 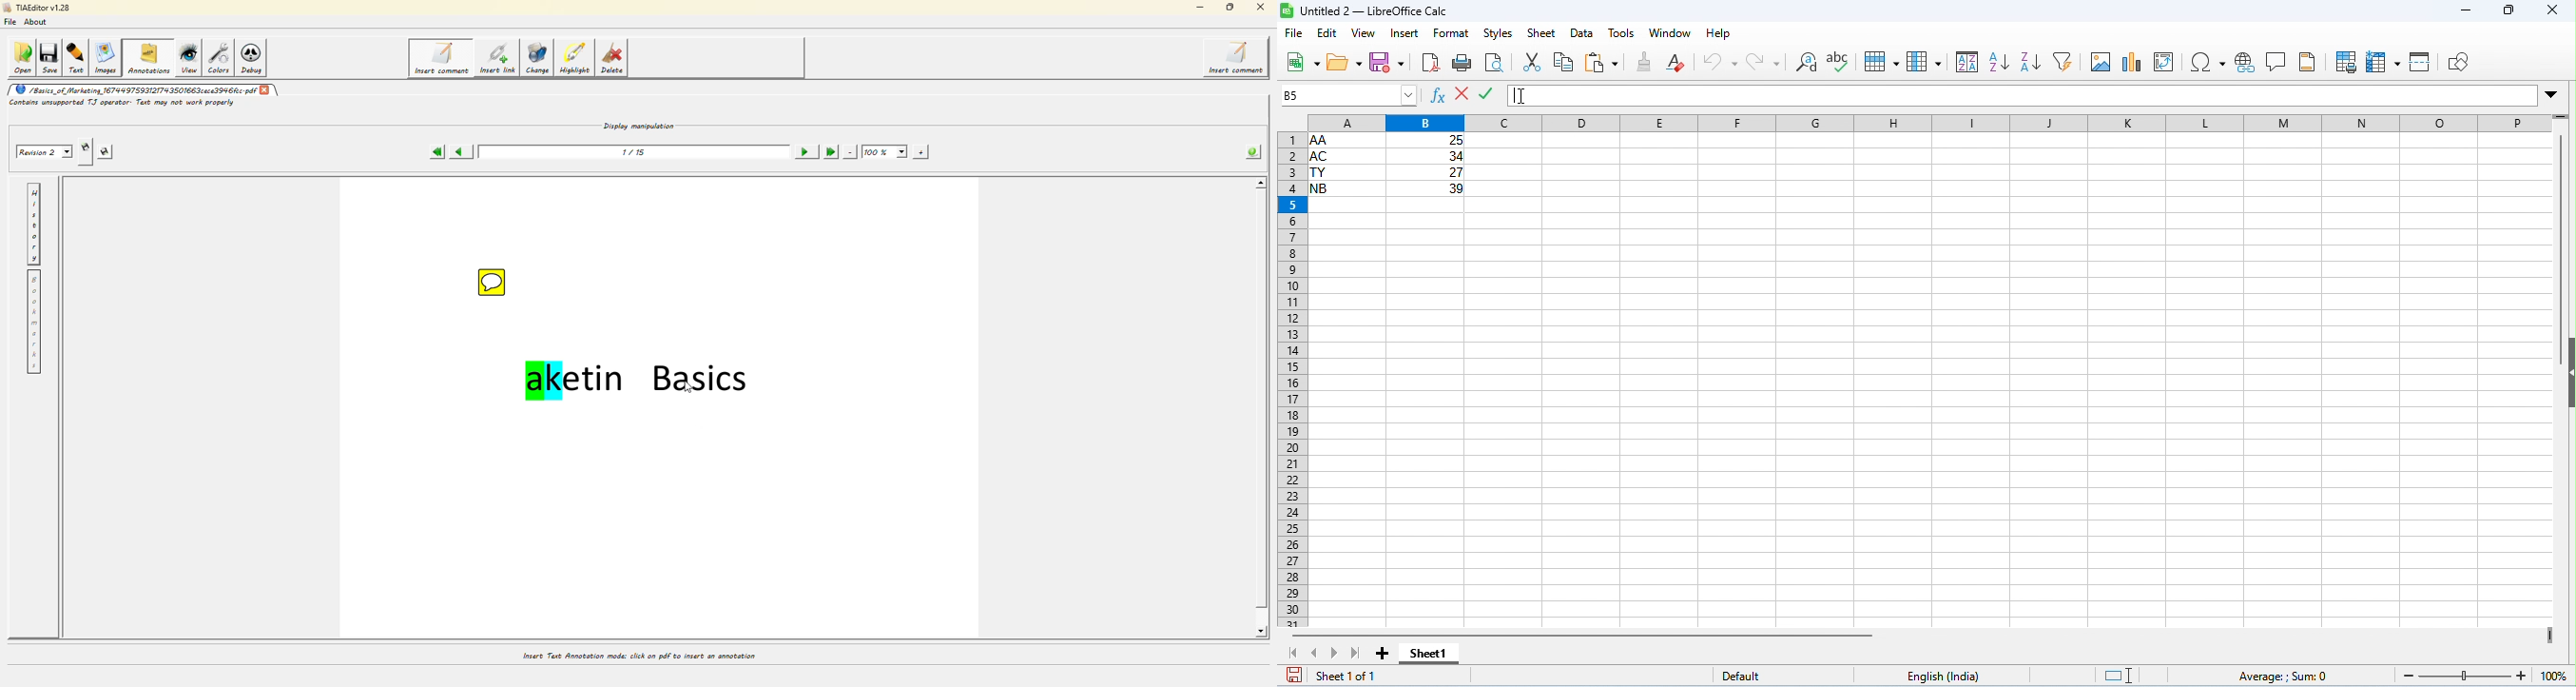 I want to click on minimize, so click(x=2466, y=11).